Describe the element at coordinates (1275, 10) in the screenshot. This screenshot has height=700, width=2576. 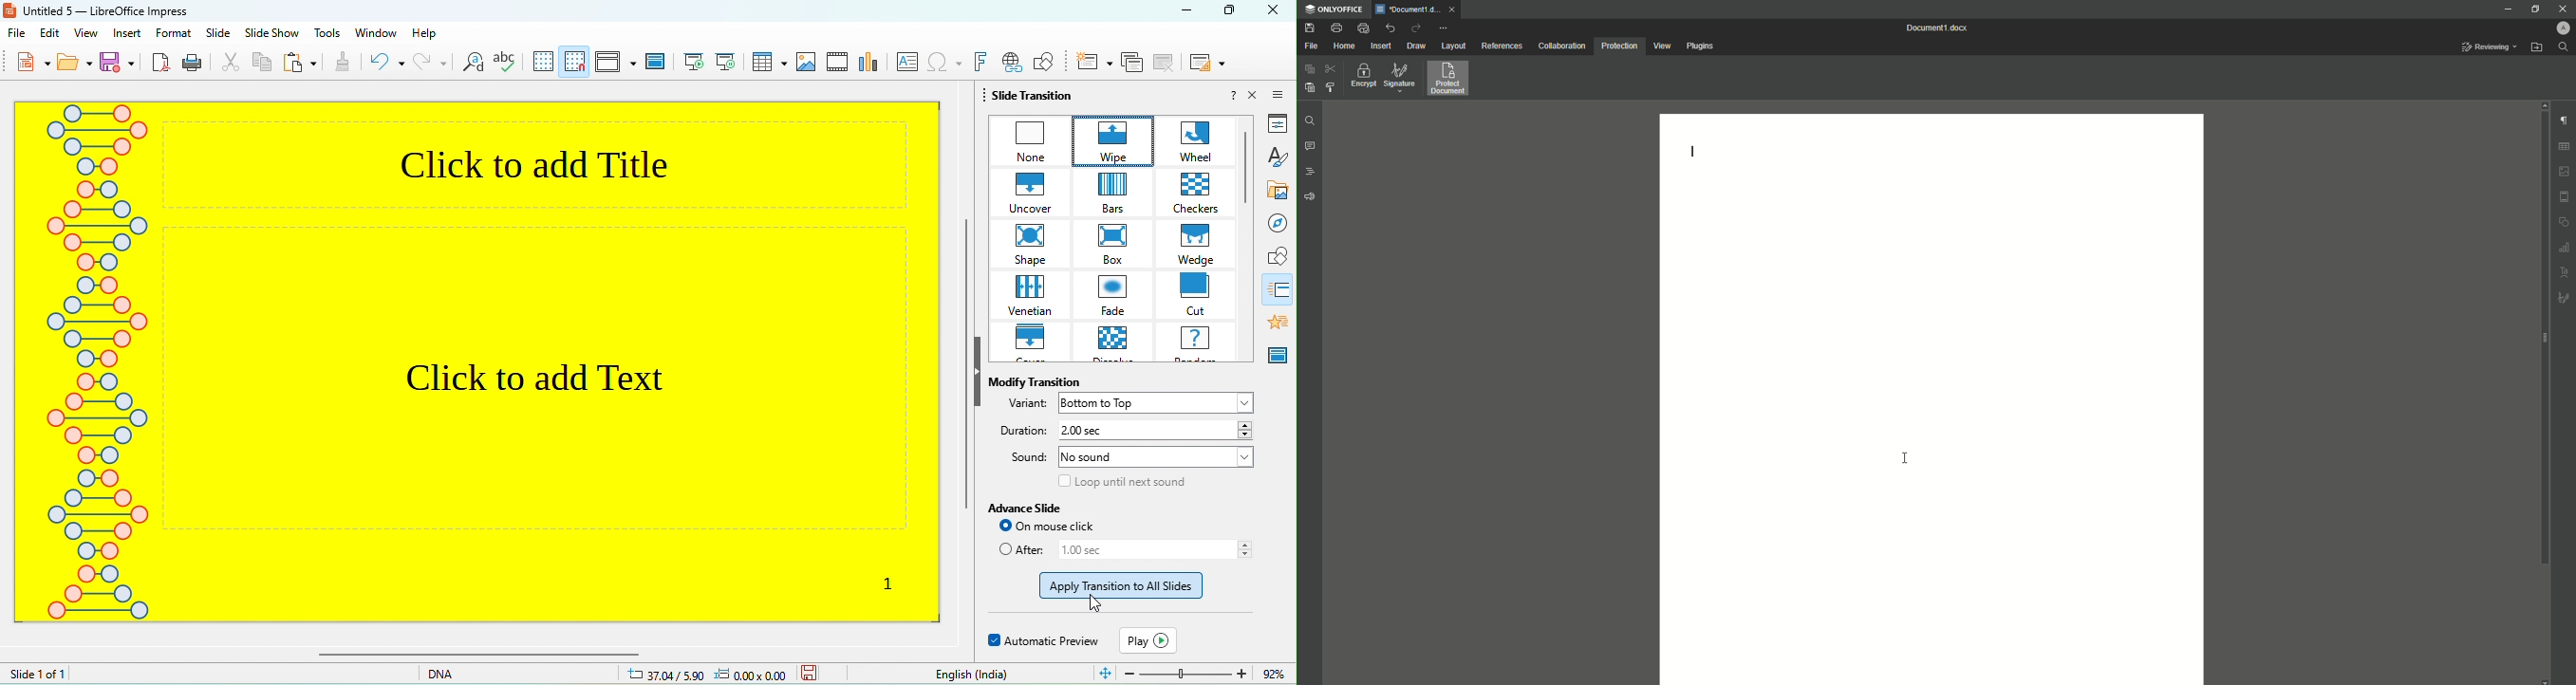
I see `close` at that location.